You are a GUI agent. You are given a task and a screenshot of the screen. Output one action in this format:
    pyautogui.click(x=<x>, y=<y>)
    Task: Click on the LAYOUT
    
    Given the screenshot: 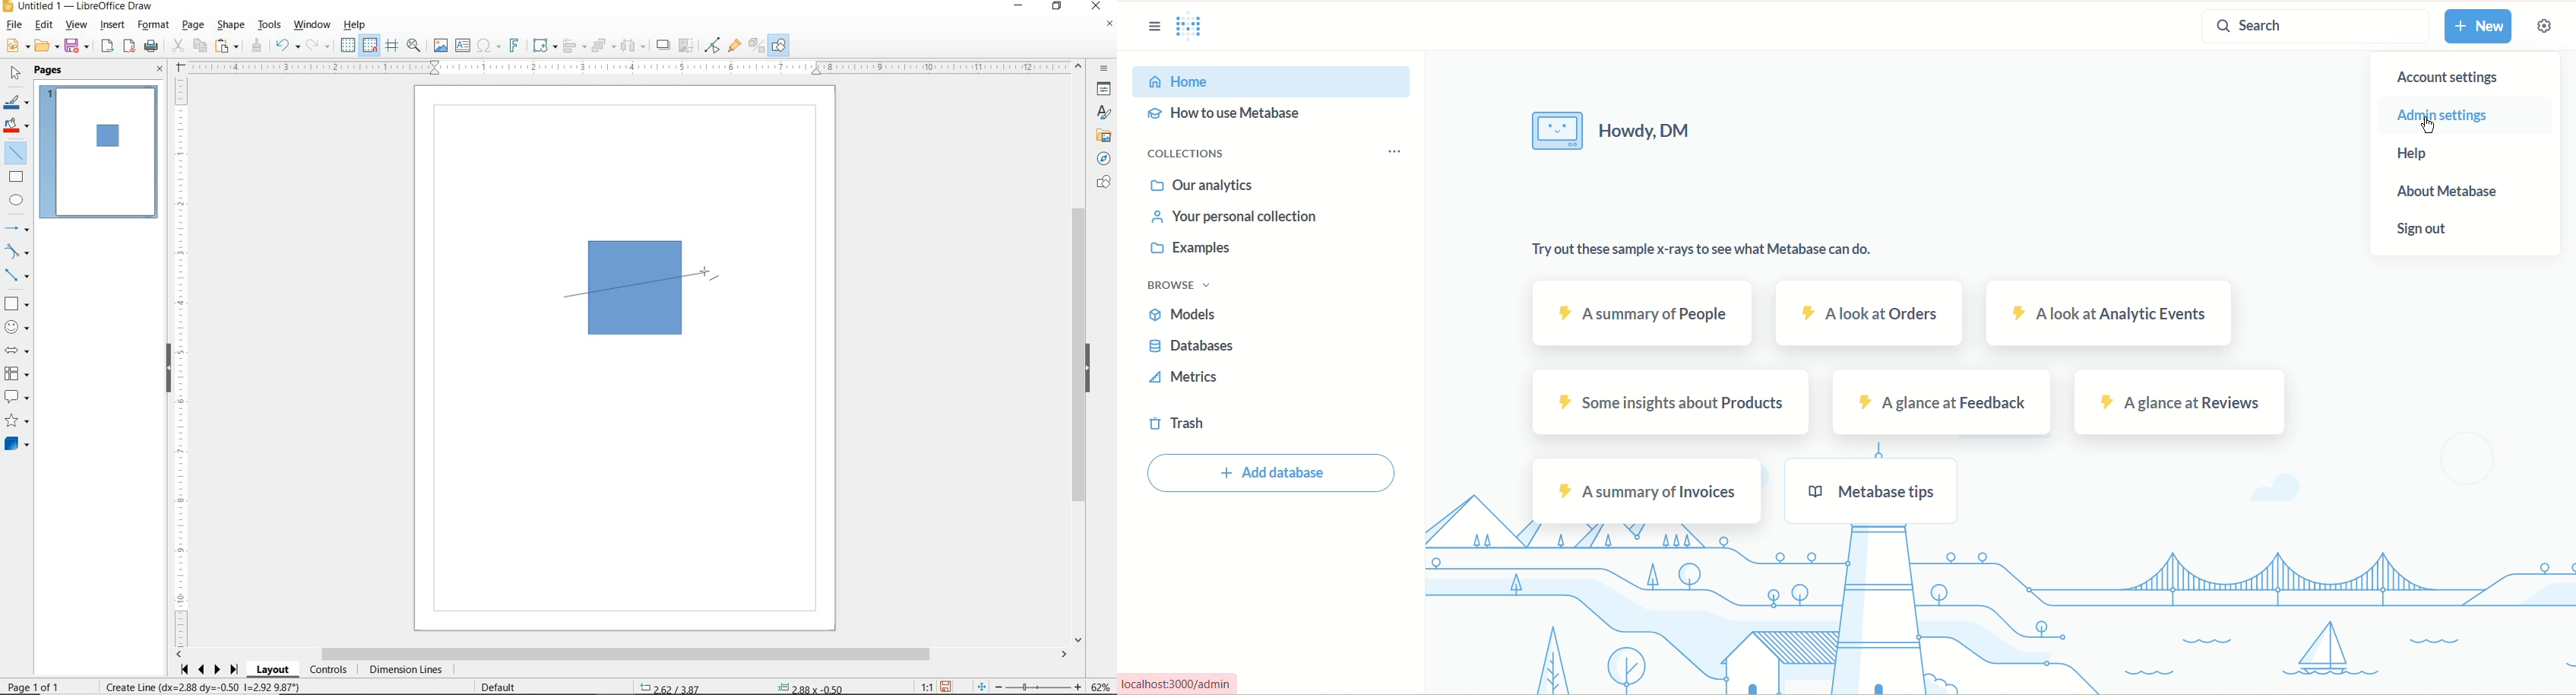 What is the action you would take?
    pyautogui.click(x=275, y=670)
    